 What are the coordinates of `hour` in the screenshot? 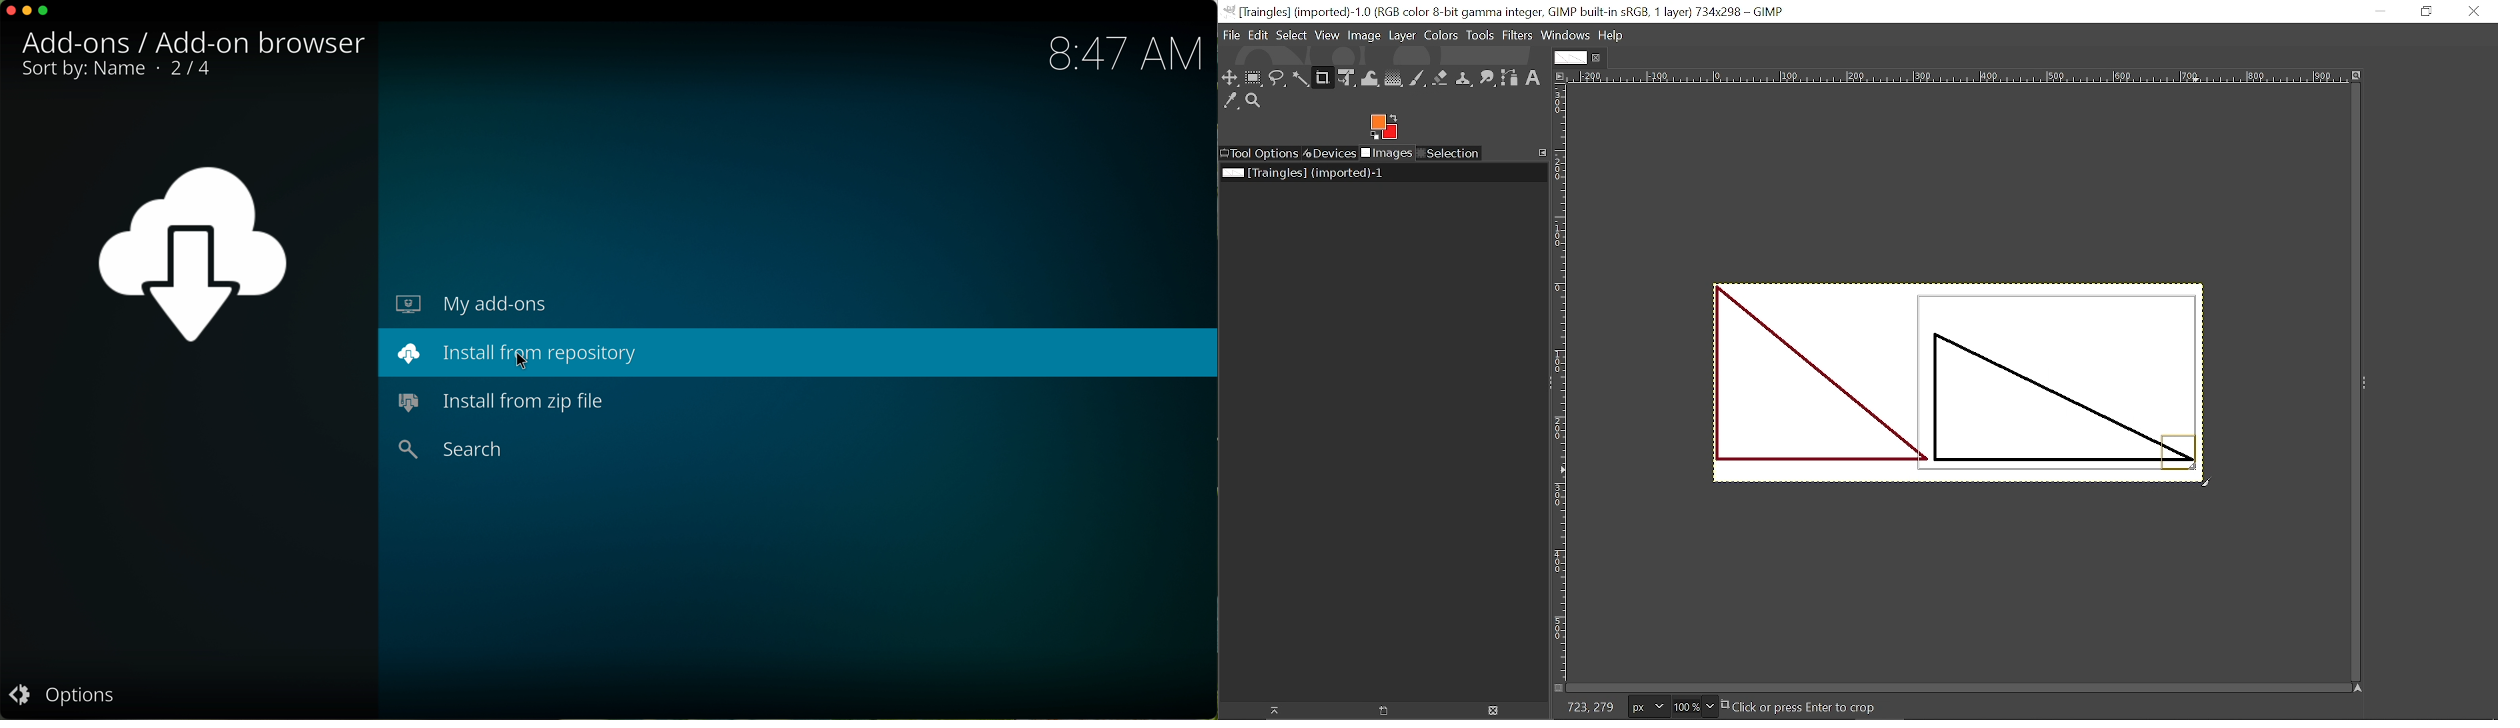 It's located at (1124, 55).